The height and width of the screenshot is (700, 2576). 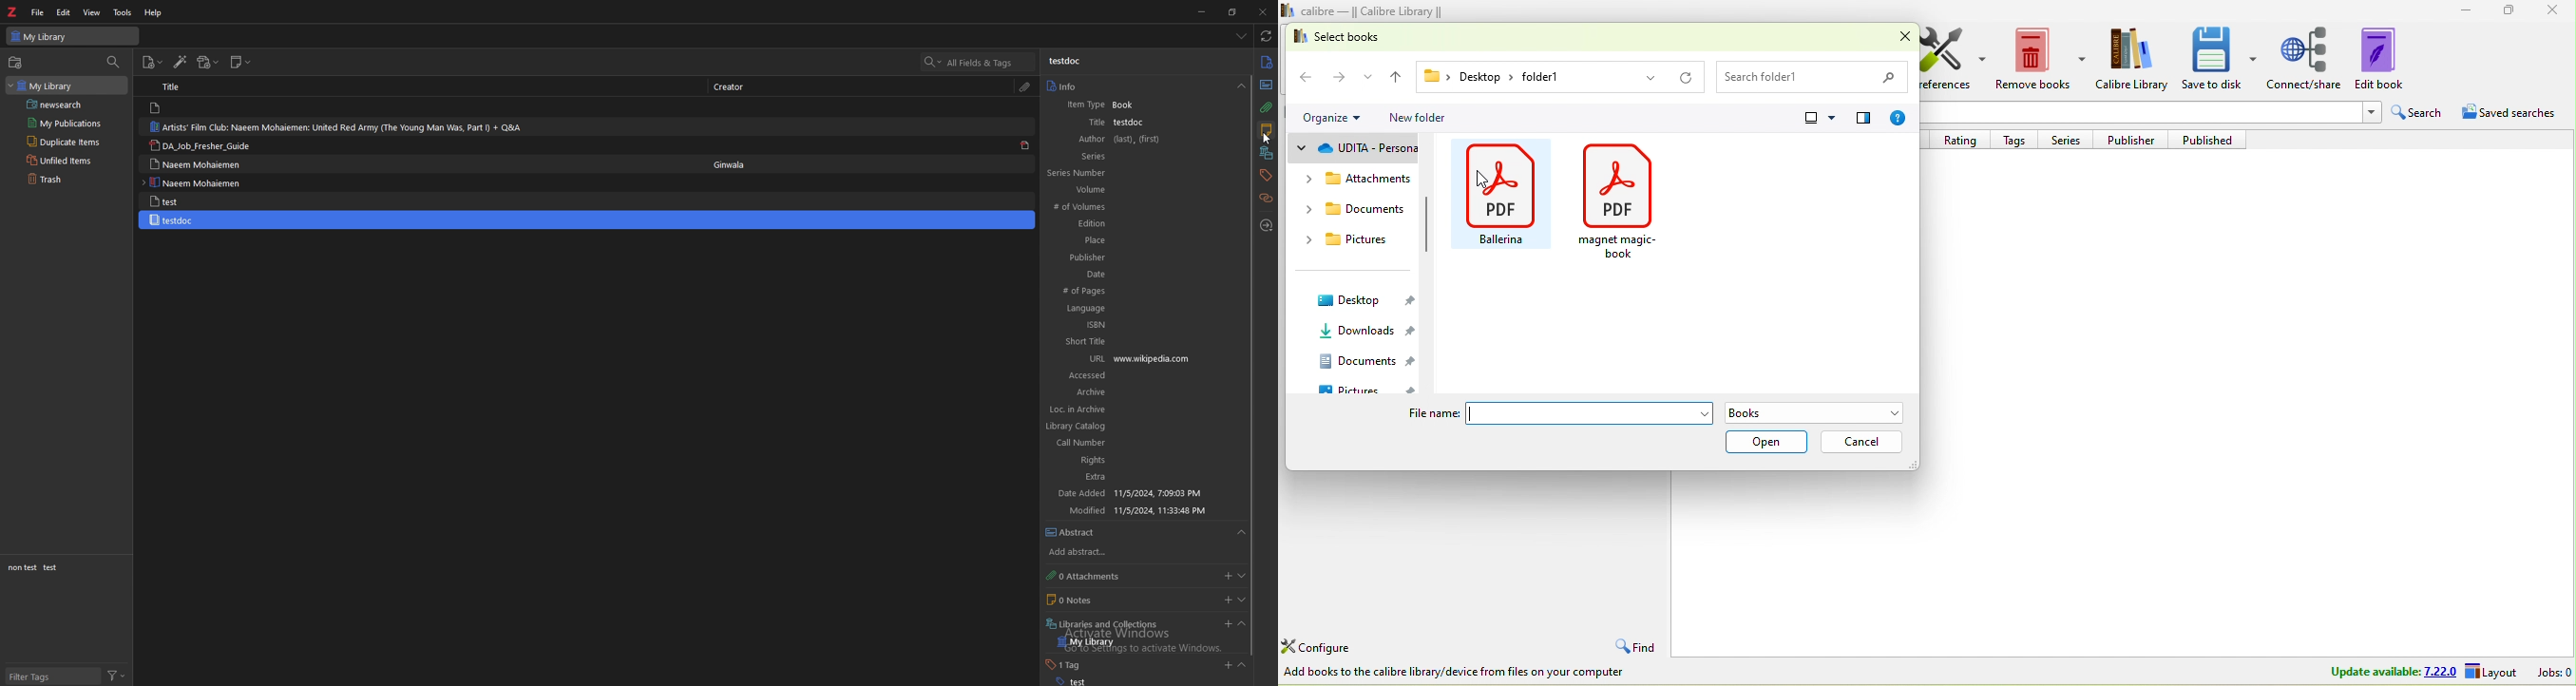 I want to click on layout, so click(x=2493, y=672).